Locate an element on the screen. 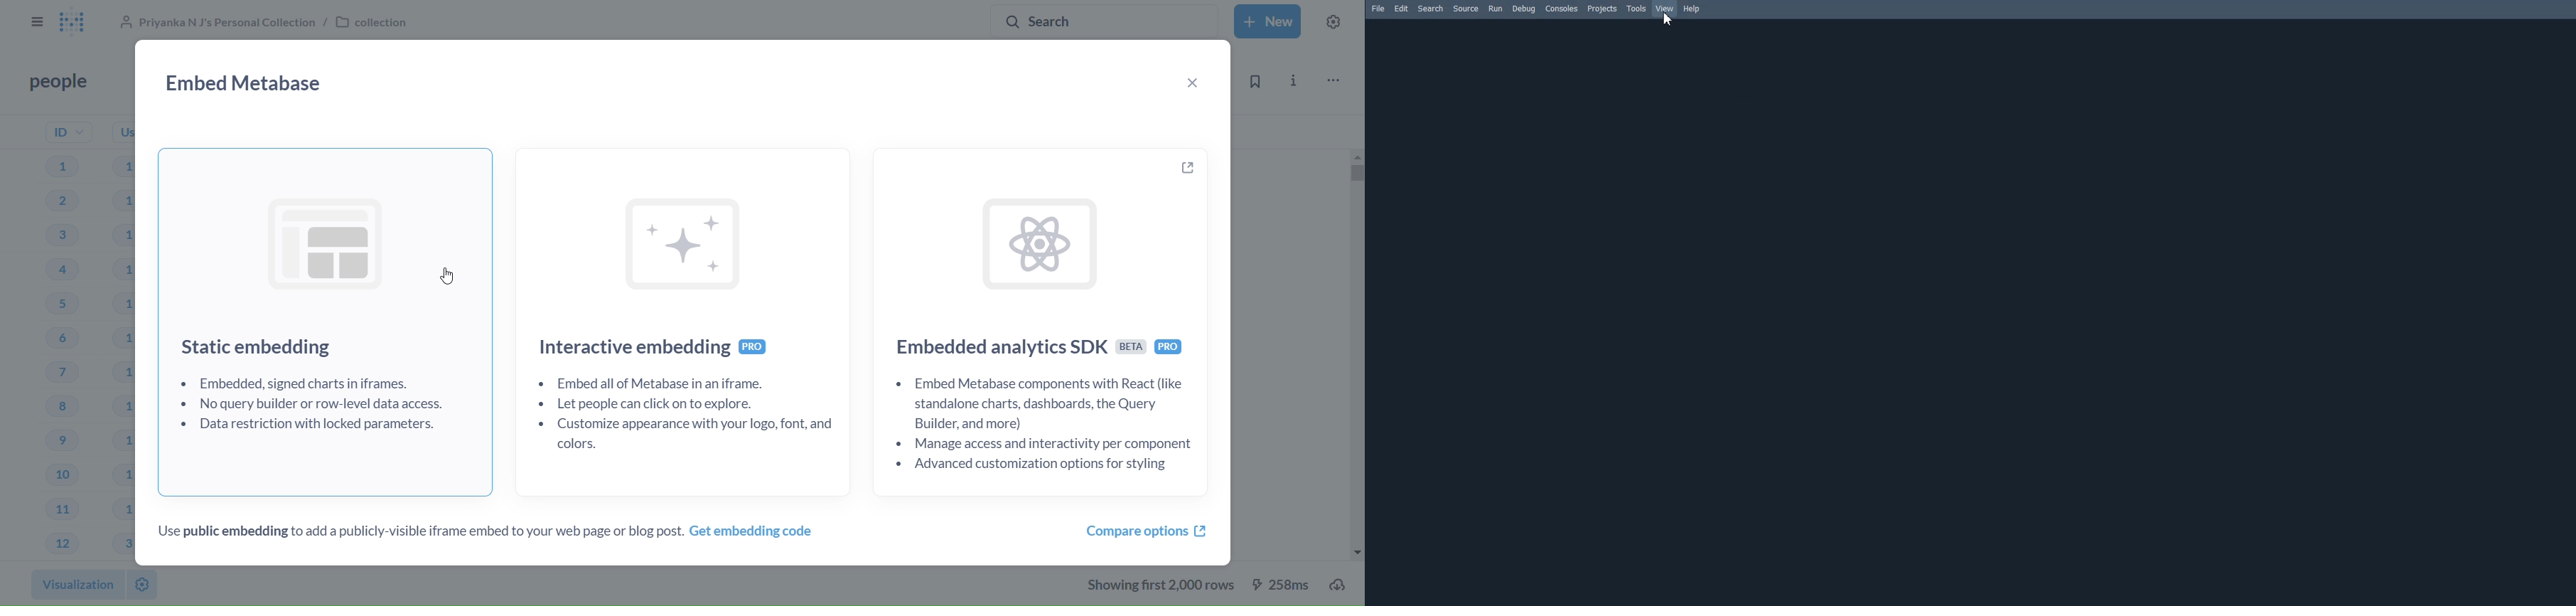 This screenshot has width=2576, height=616. Edit is located at coordinates (1401, 9).